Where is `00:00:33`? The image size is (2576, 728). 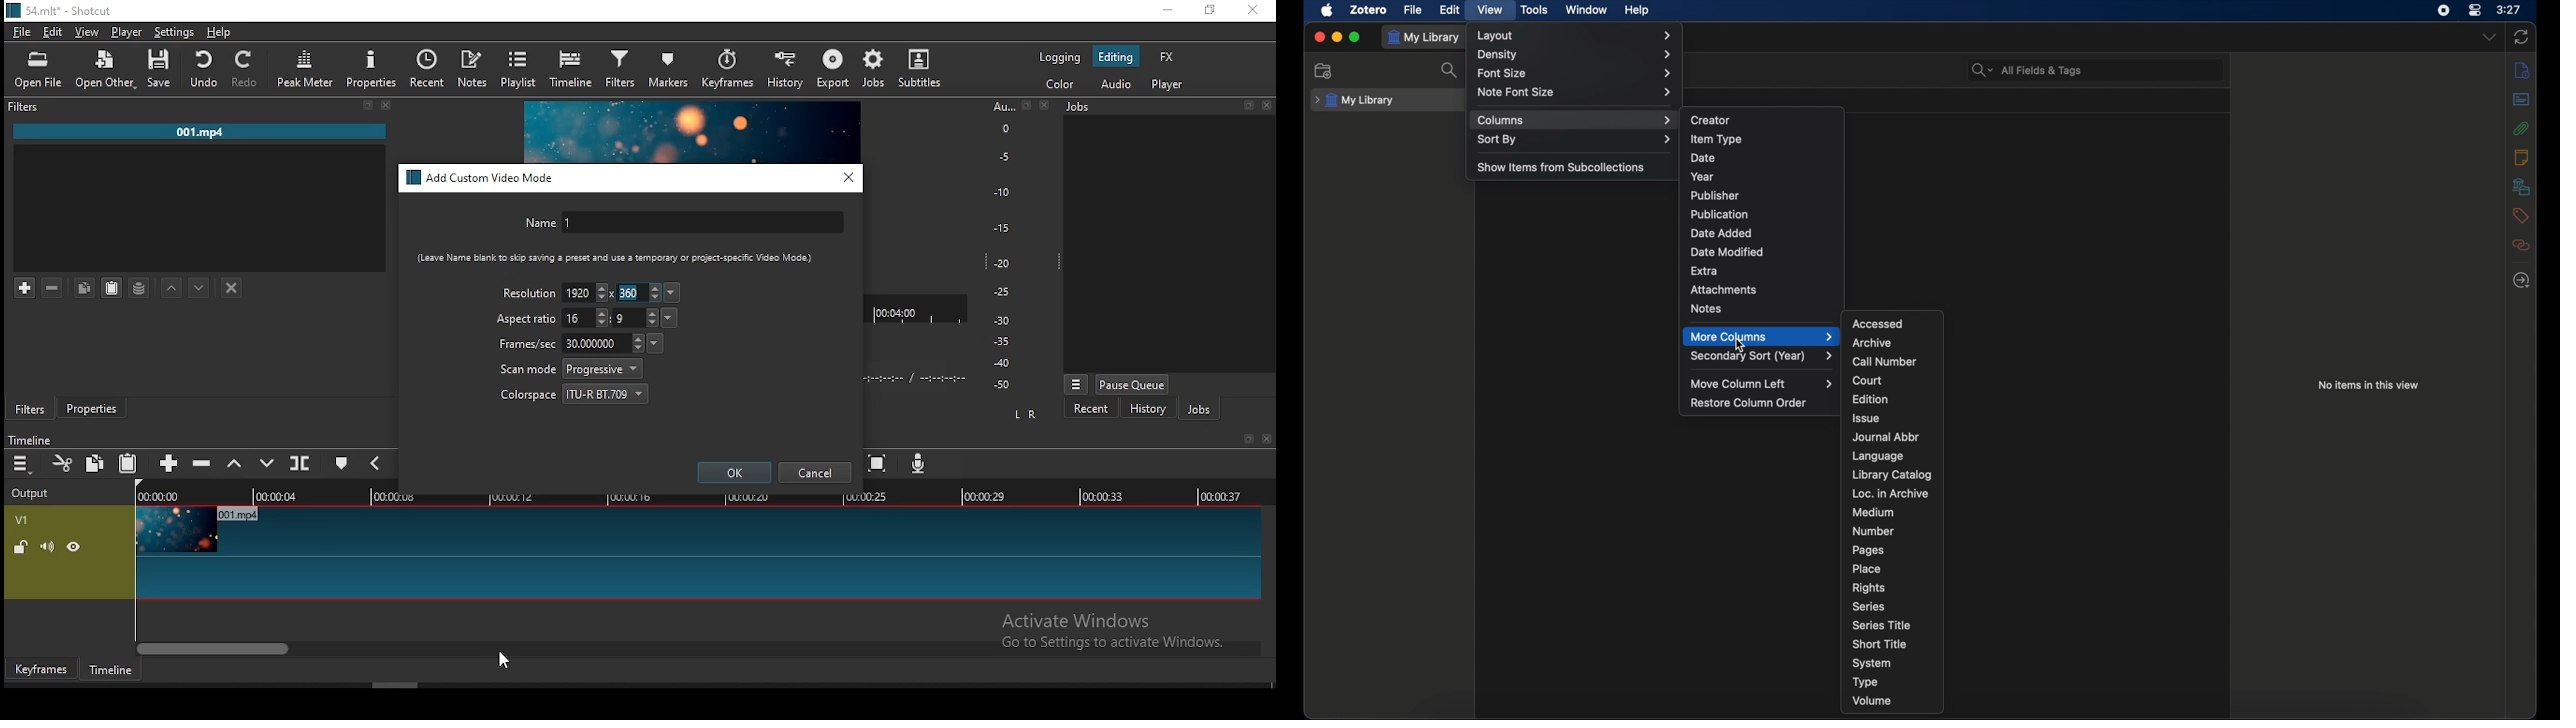
00:00:33 is located at coordinates (1103, 495).